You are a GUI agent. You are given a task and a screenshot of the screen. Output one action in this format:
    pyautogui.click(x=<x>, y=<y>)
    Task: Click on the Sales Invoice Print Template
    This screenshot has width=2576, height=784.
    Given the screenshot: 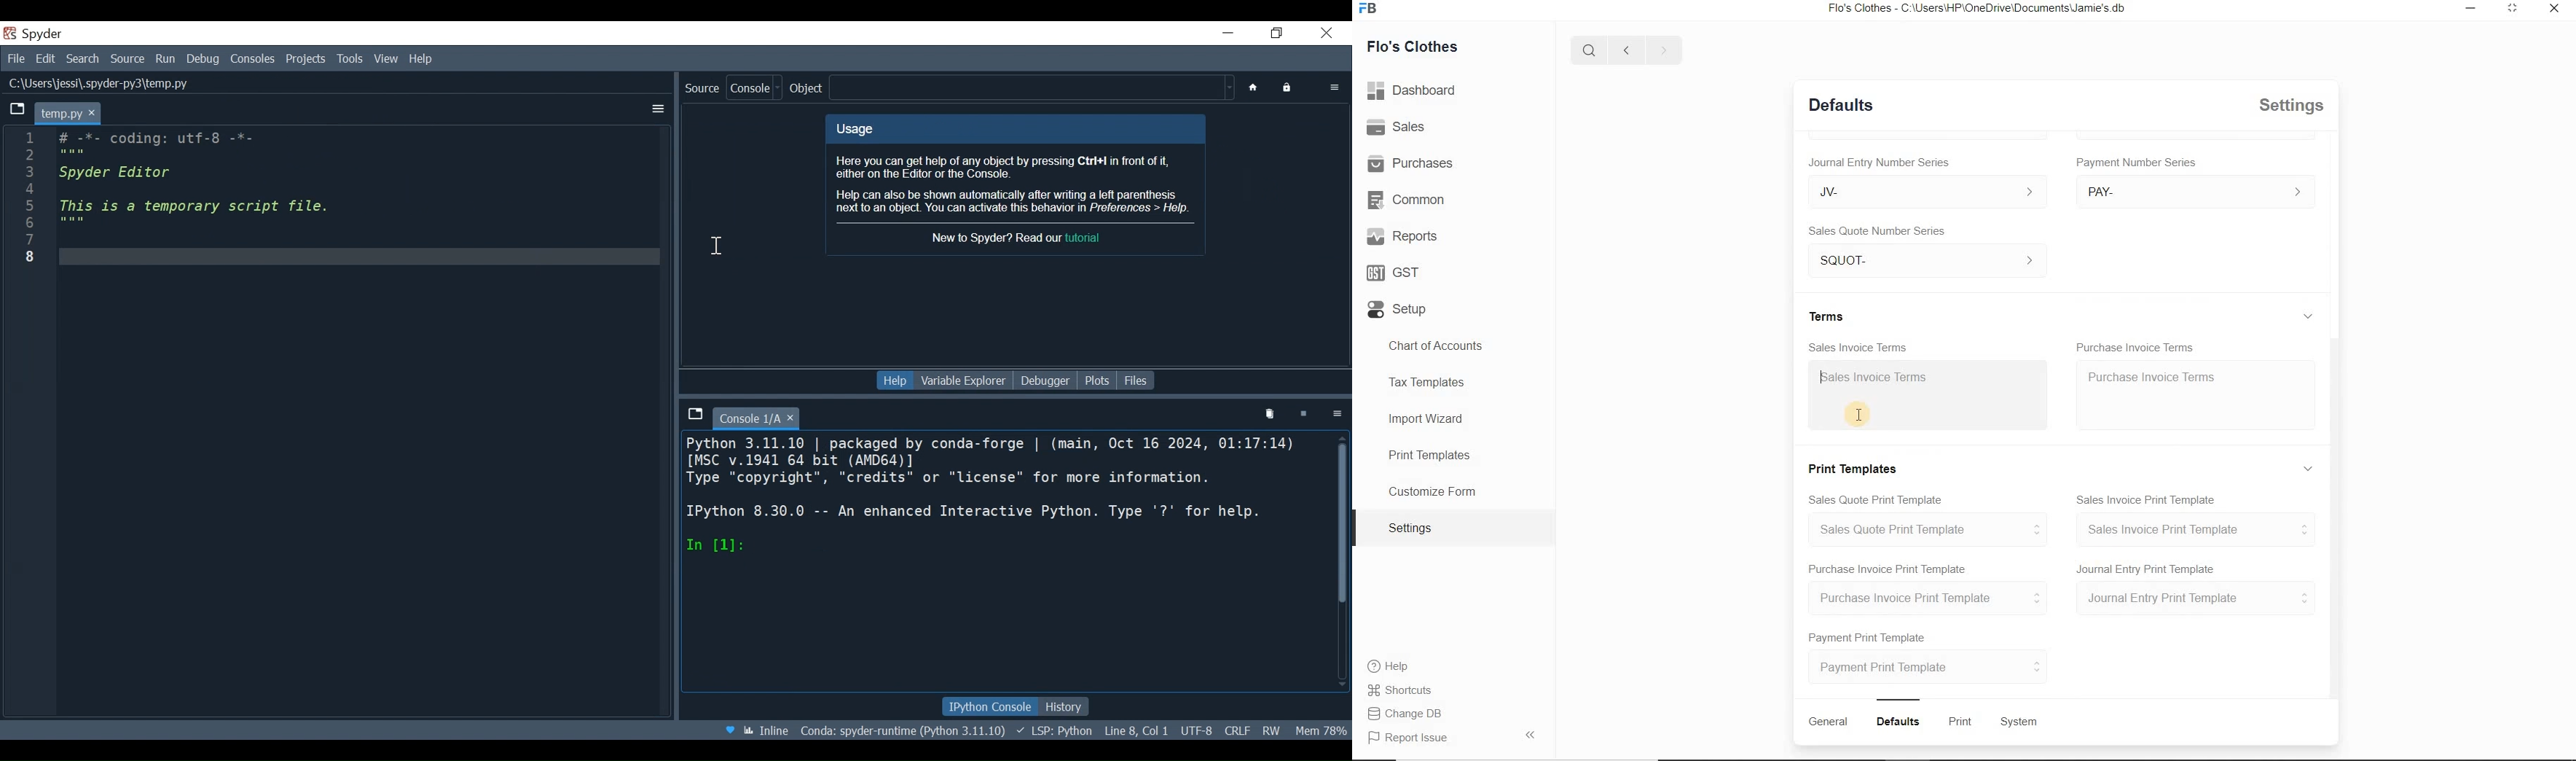 What is the action you would take?
    pyautogui.click(x=2194, y=529)
    